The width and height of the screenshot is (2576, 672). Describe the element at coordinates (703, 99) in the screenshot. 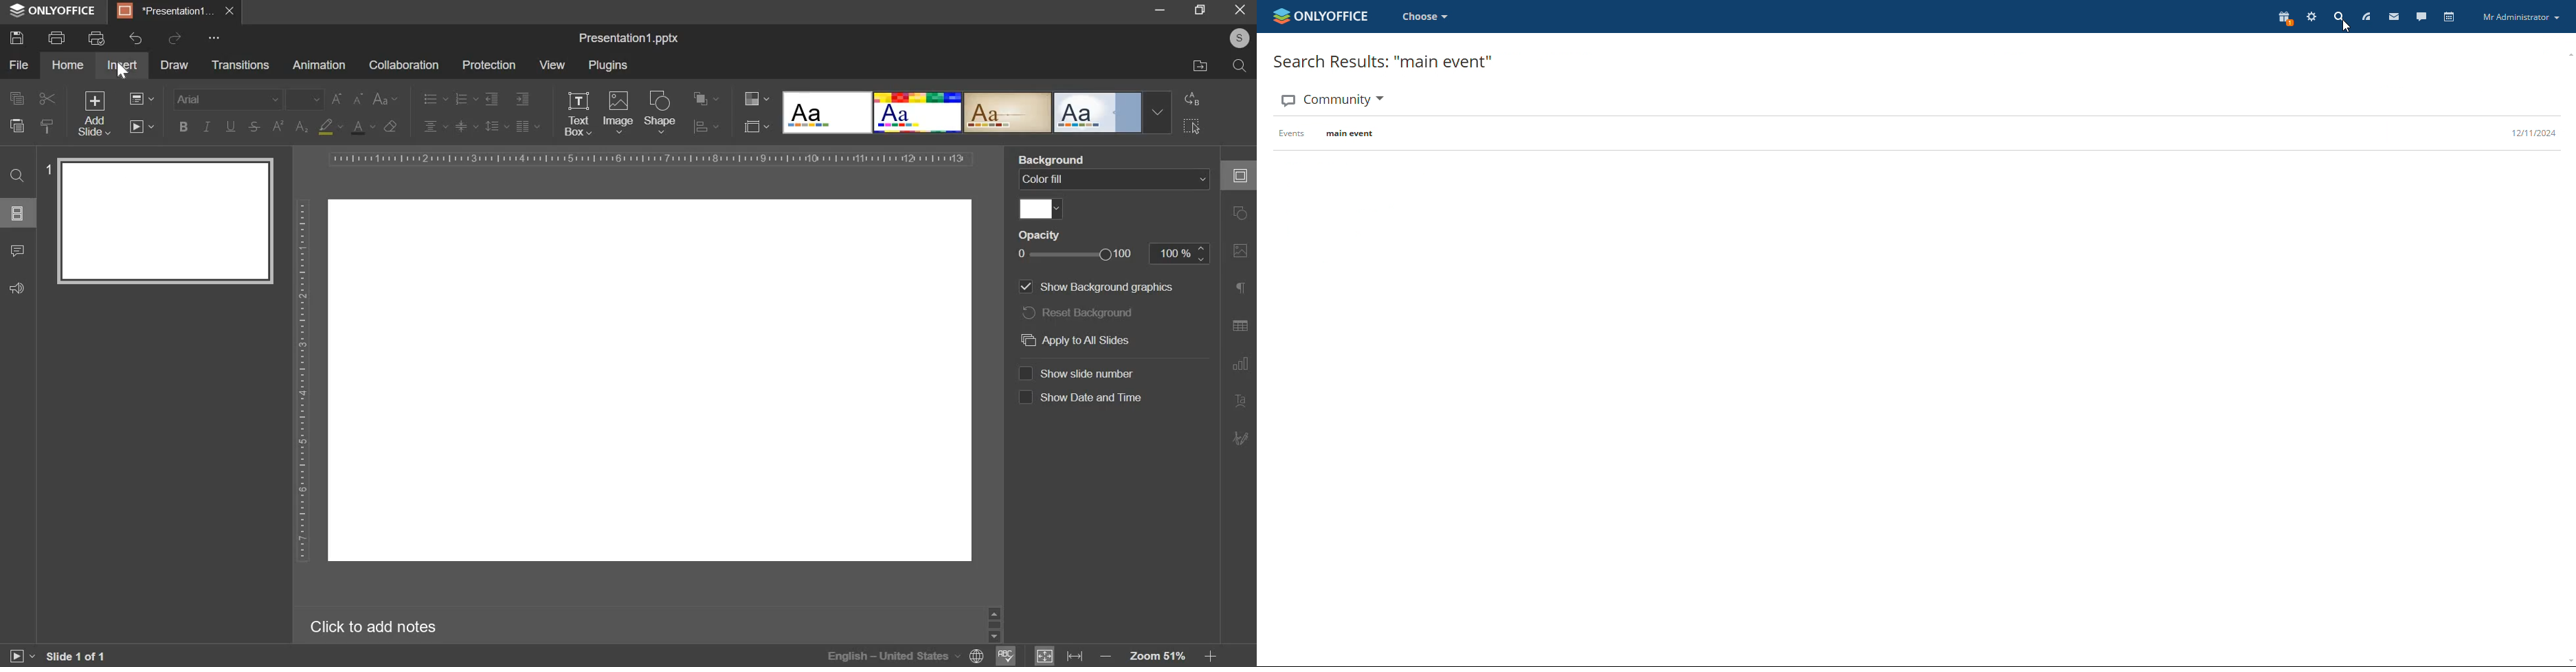

I see `arrange shape` at that location.